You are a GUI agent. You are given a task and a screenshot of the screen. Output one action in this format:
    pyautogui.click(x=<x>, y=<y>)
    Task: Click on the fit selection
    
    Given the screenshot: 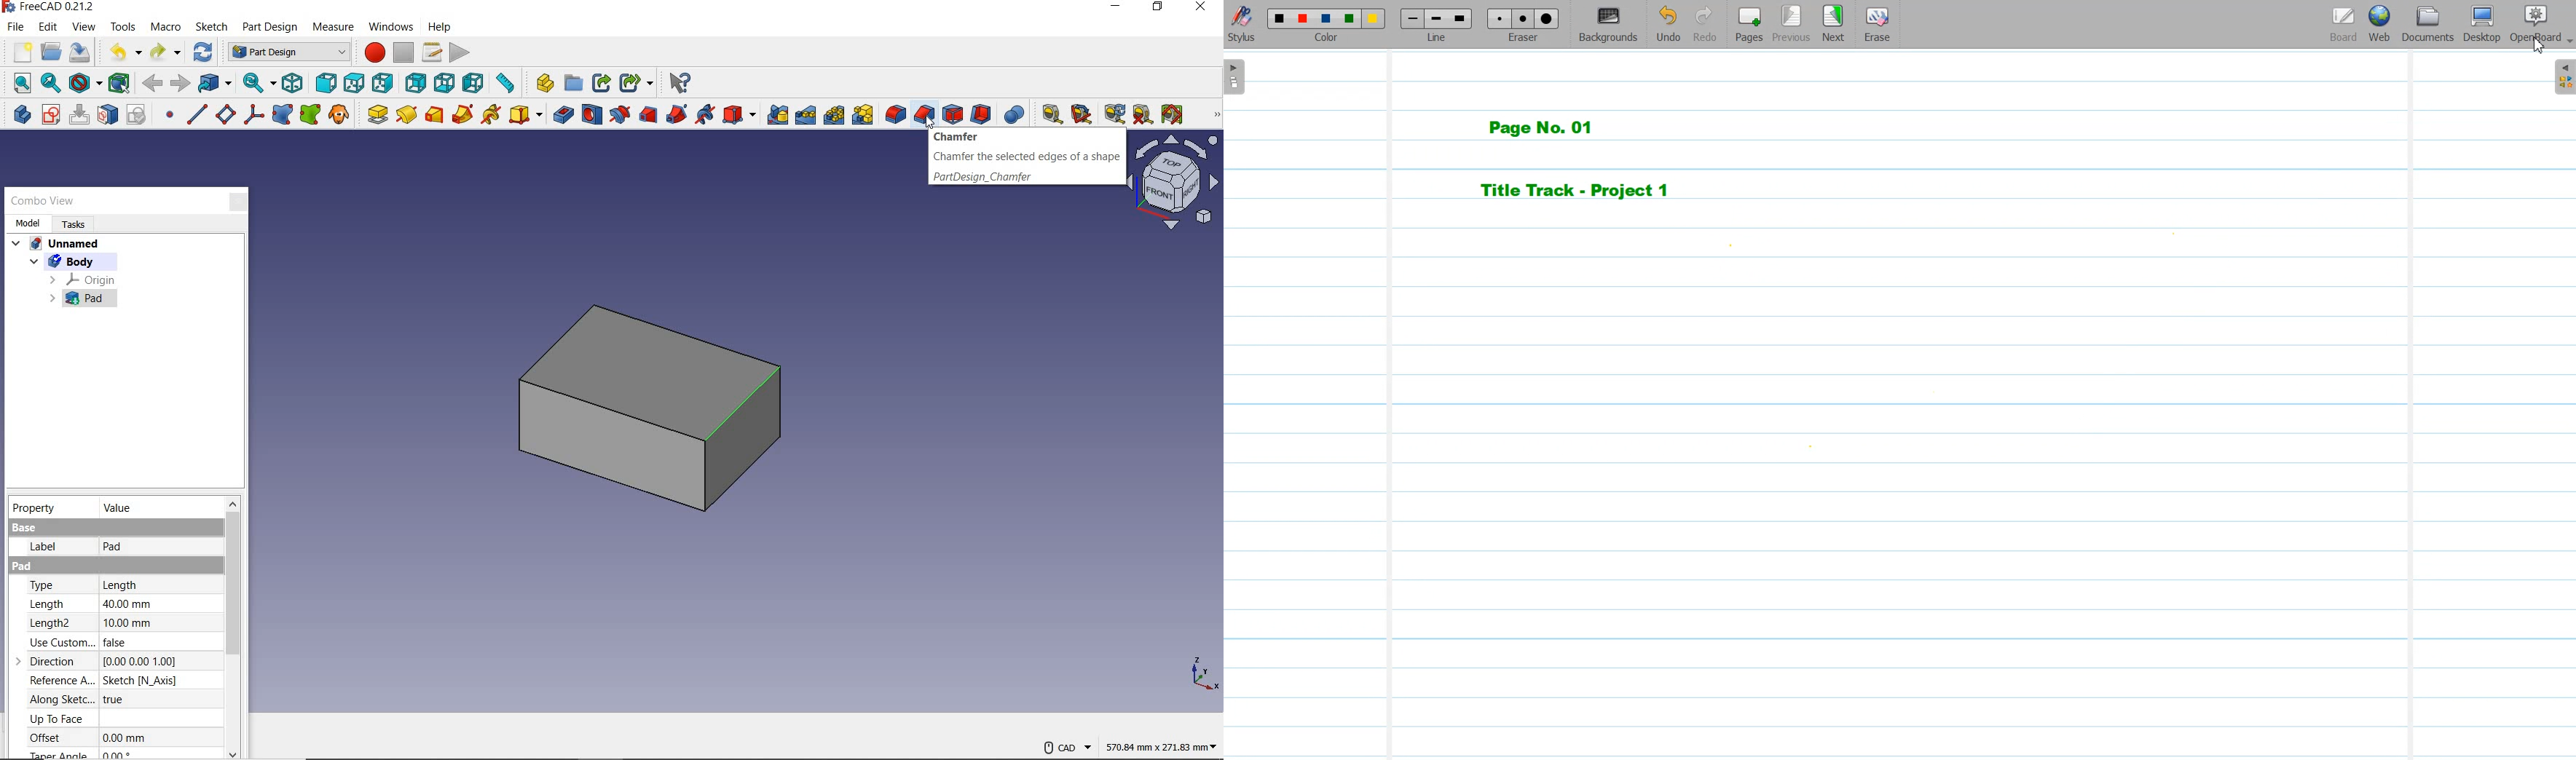 What is the action you would take?
    pyautogui.click(x=50, y=84)
    